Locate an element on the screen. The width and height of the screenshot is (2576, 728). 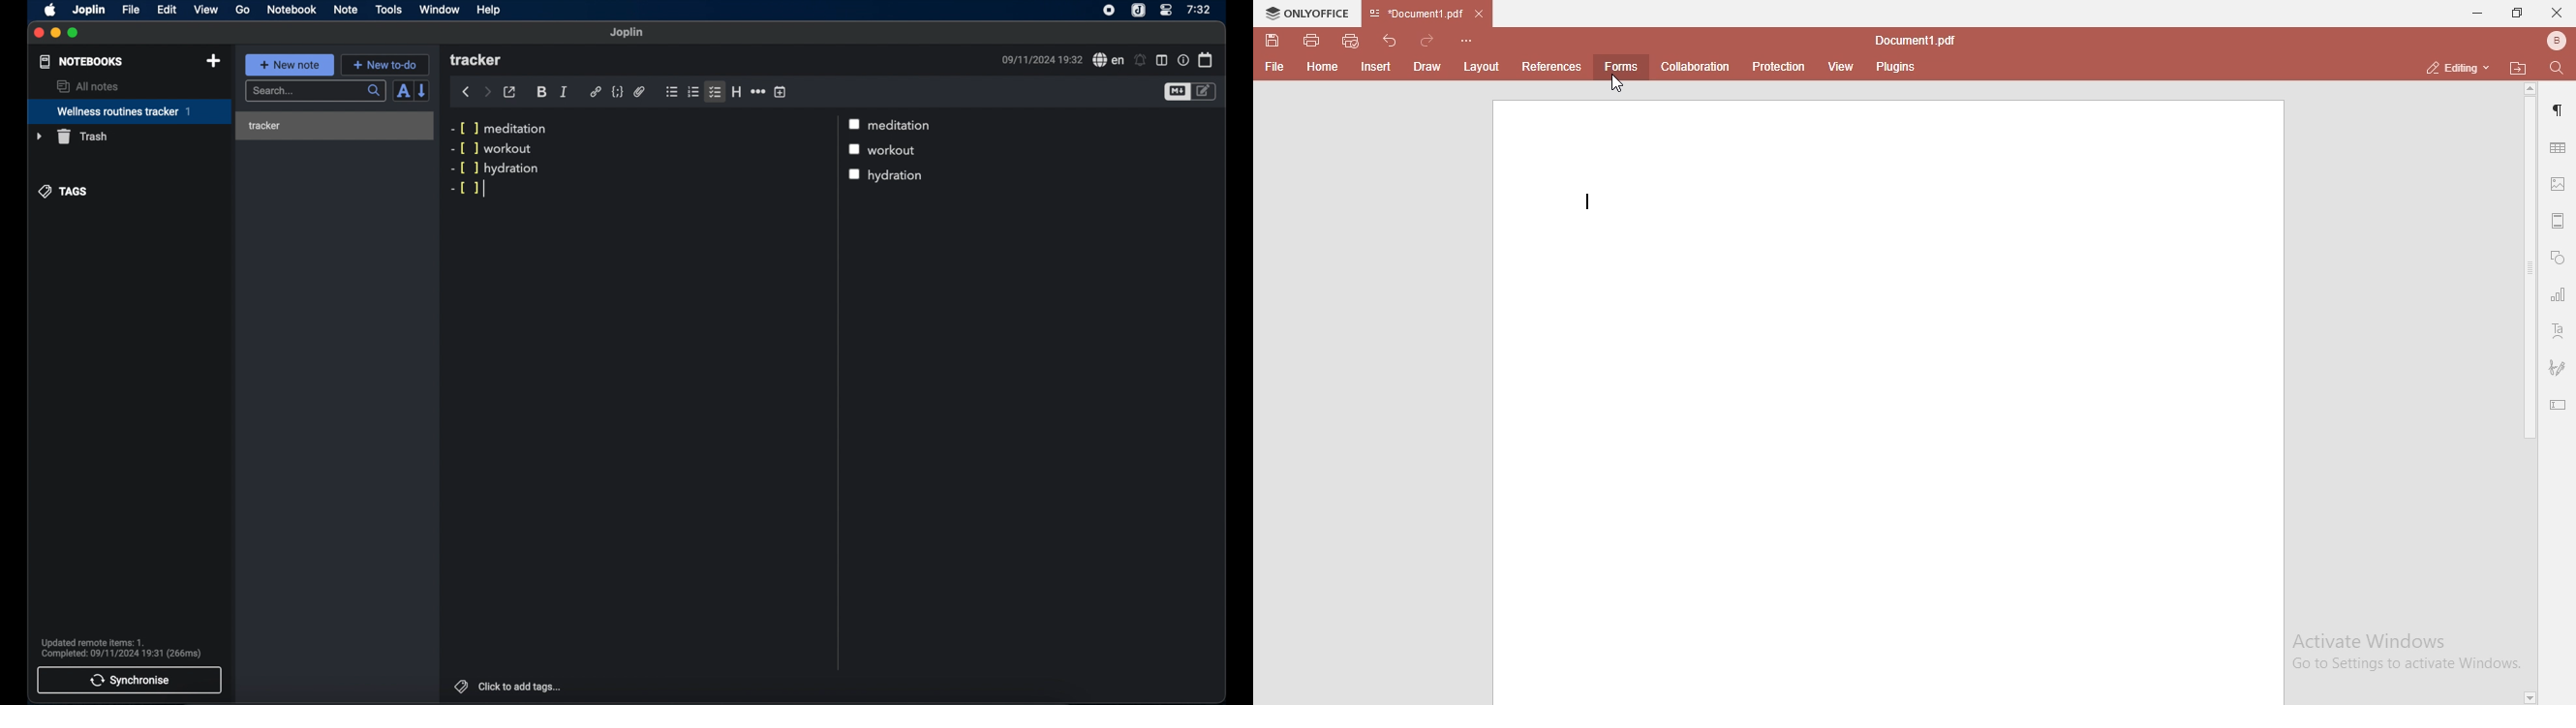
+ new note is located at coordinates (290, 65).